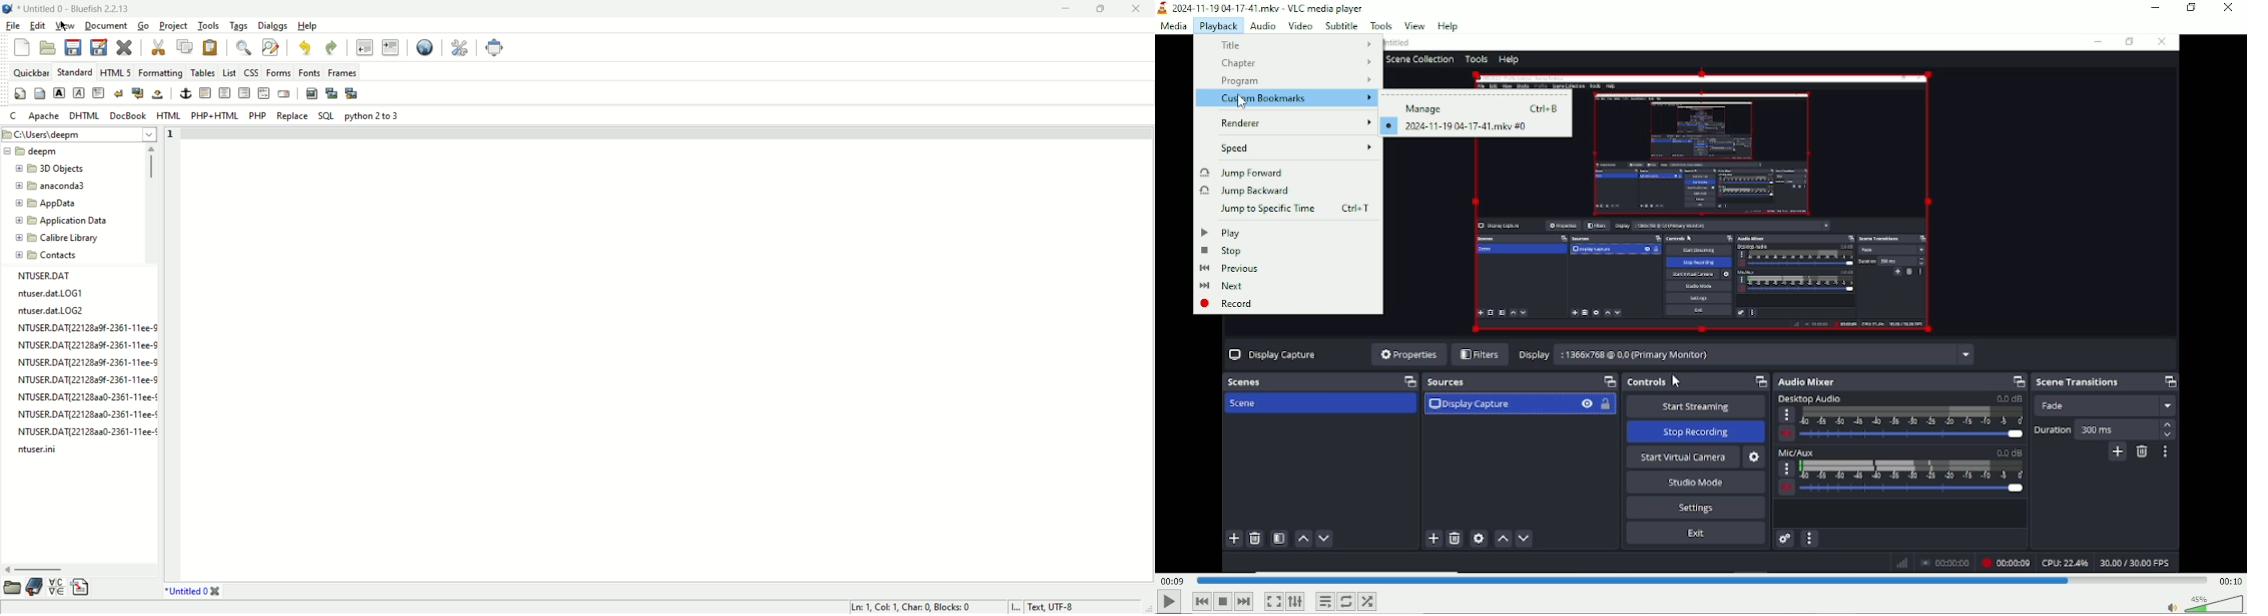 The height and width of the screenshot is (616, 2268). What do you see at coordinates (58, 587) in the screenshot?
I see `charmap` at bounding box center [58, 587].